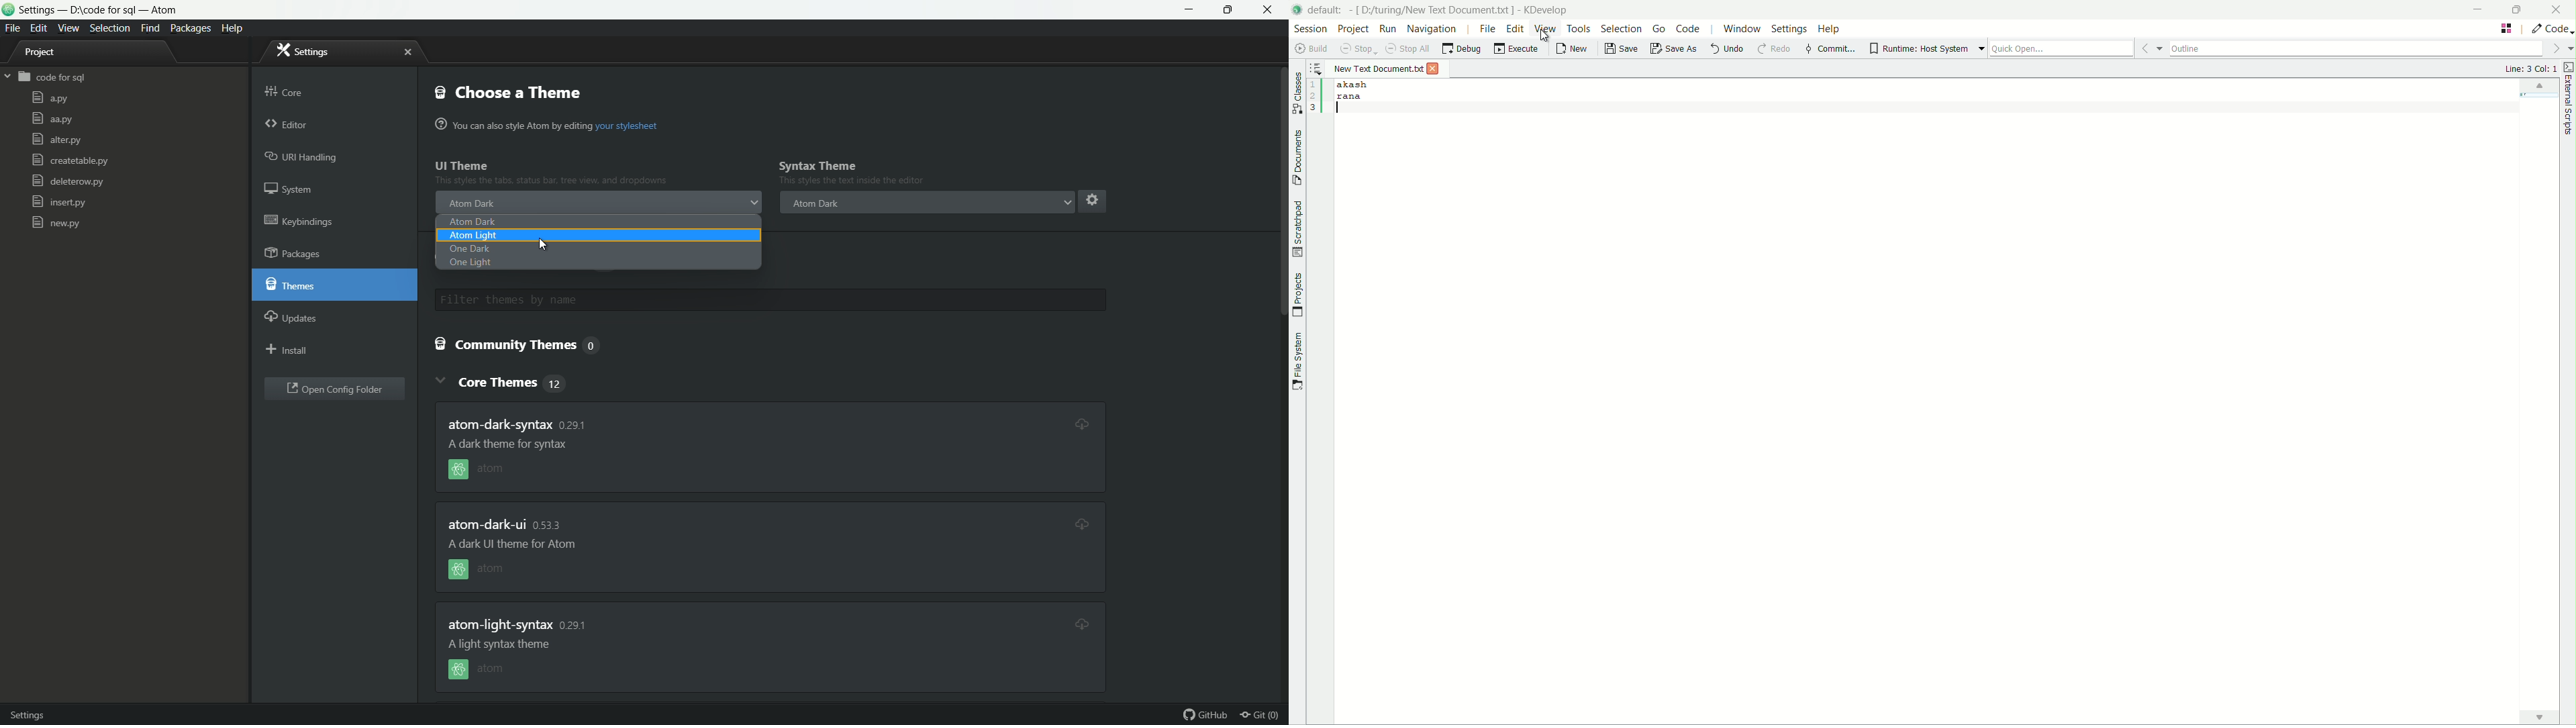 This screenshot has height=728, width=2576. What do you see at coordinates (818, 166) in the screenshot?
I see `syntax theme` at bounding box center [818, 166].